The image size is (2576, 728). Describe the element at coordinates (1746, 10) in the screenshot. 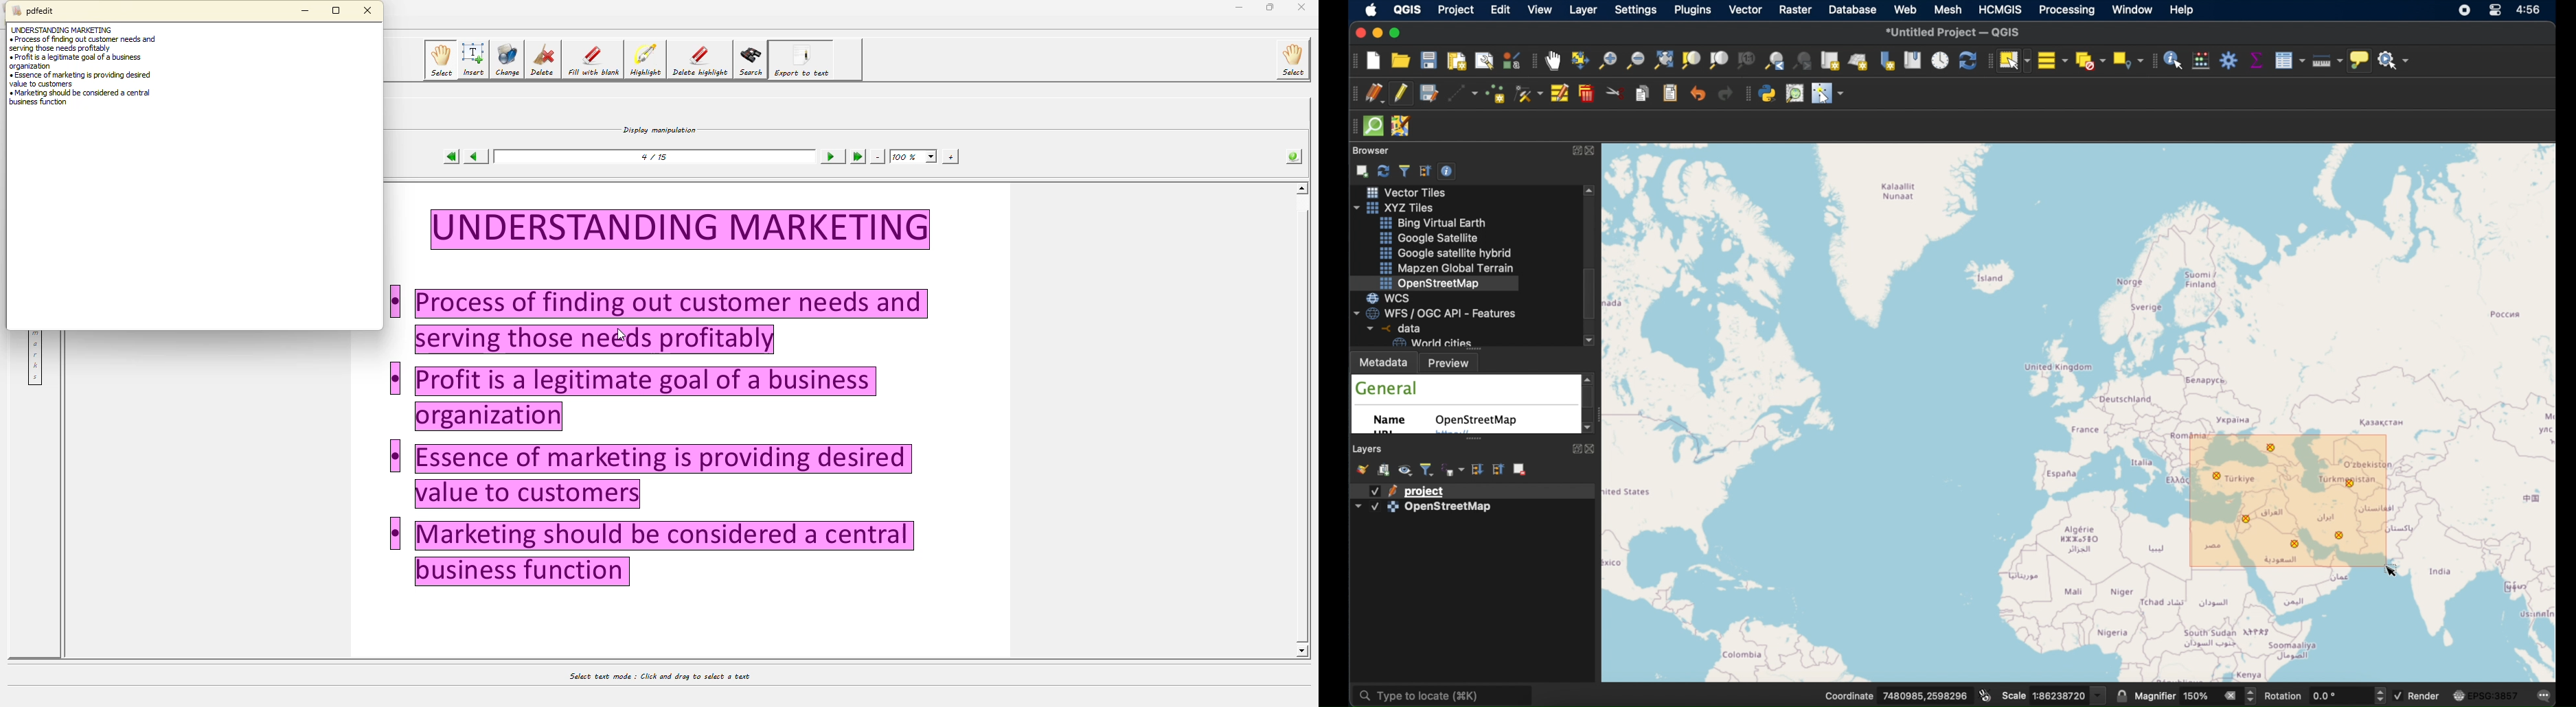

I see `vector` at that location.